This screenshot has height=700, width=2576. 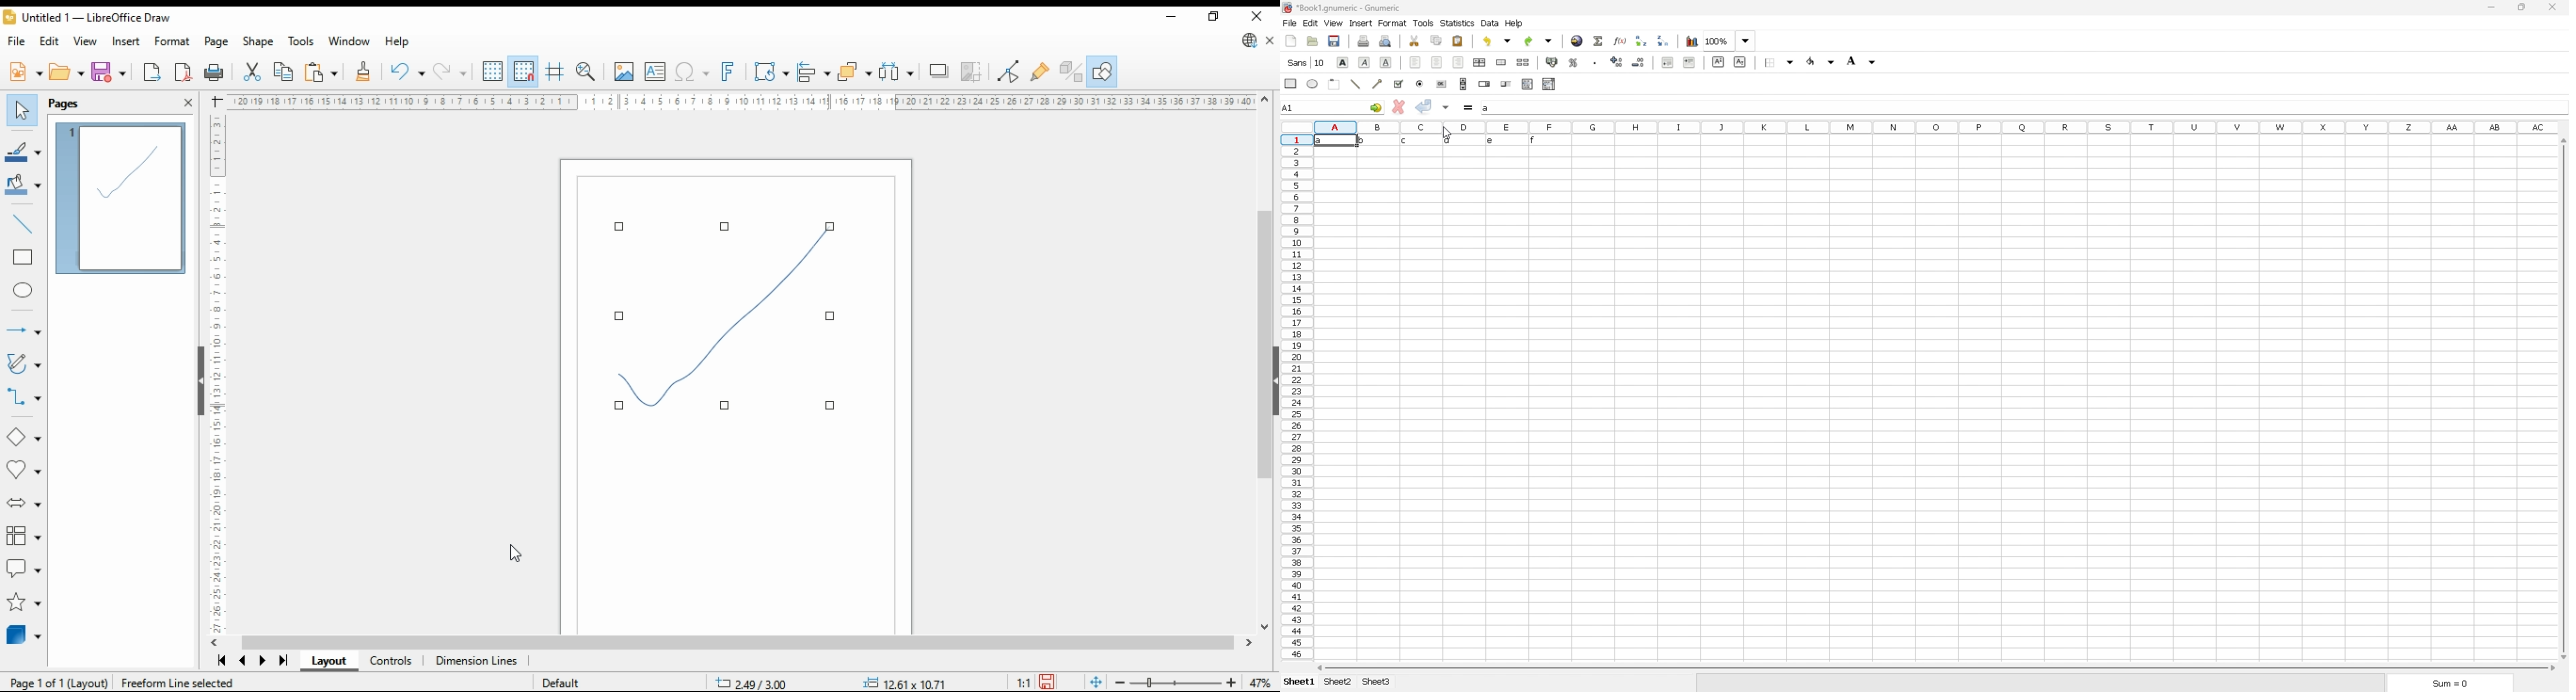 I want to click on foreground, so click(x=1824, y=60).